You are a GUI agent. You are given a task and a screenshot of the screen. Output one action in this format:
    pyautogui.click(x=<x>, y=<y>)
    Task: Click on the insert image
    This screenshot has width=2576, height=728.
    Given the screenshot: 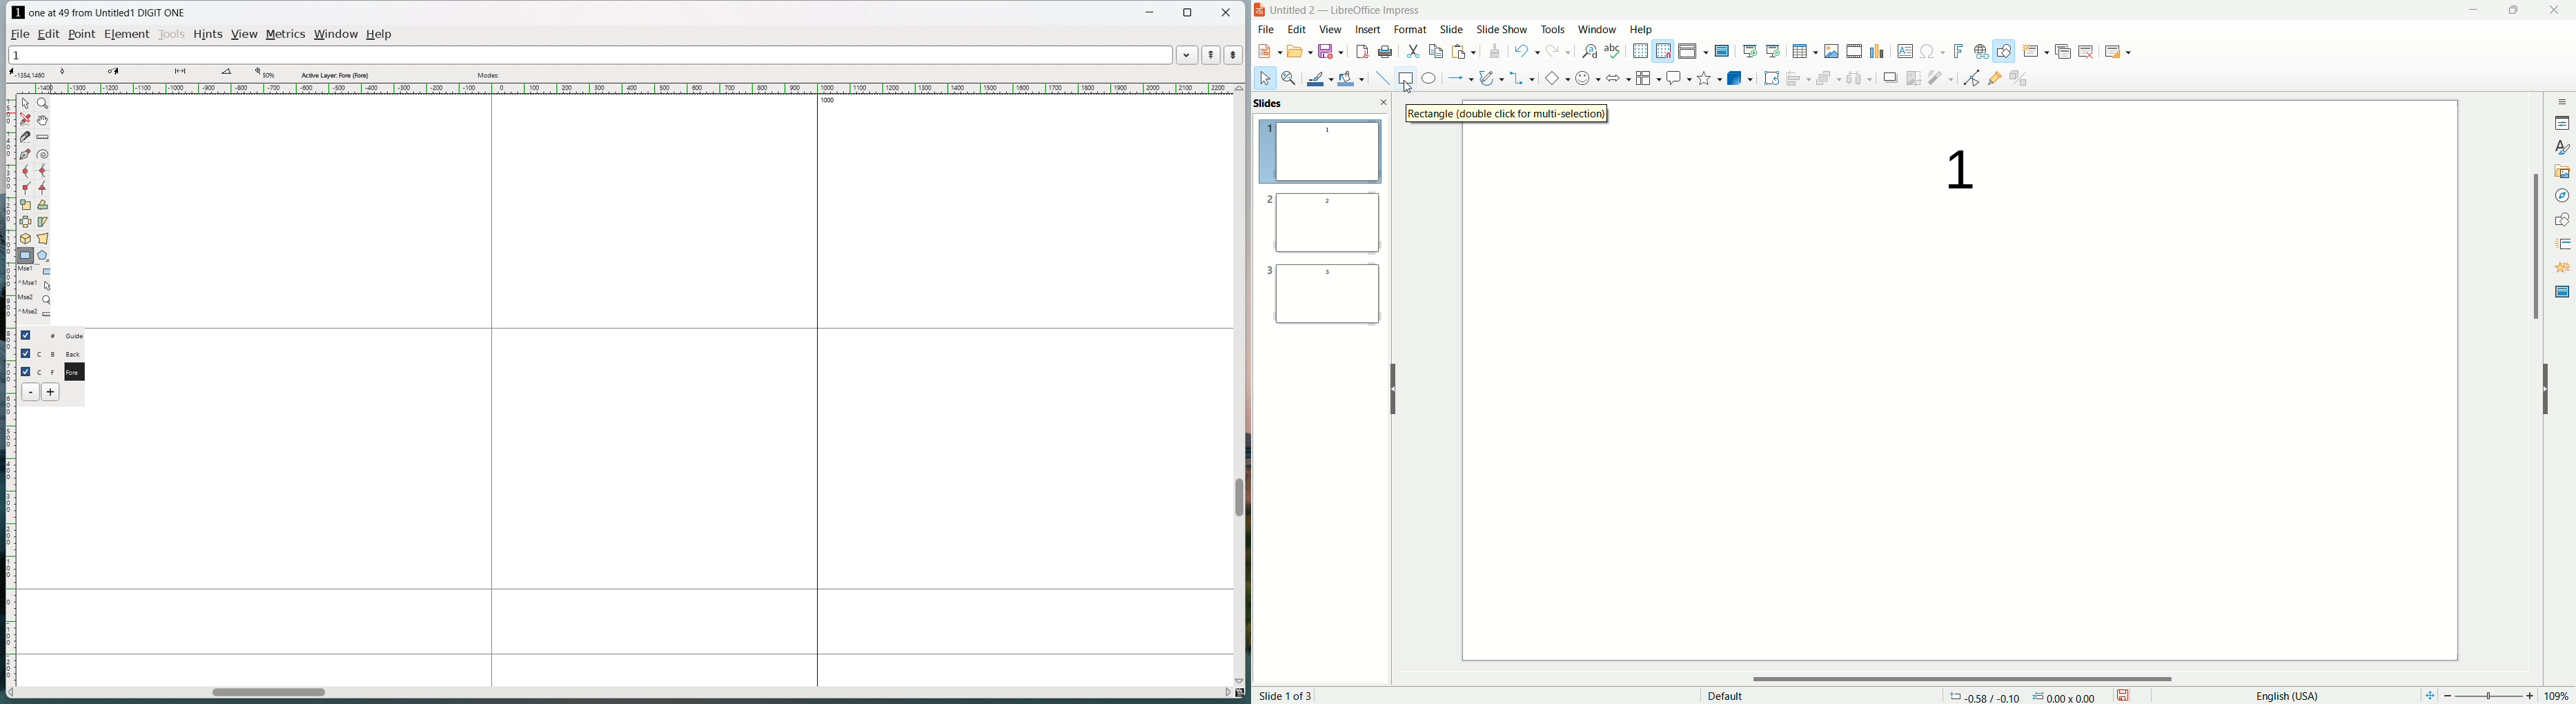 What is the action you would take?
    pyautogui.click(x=1832, y=50)
    